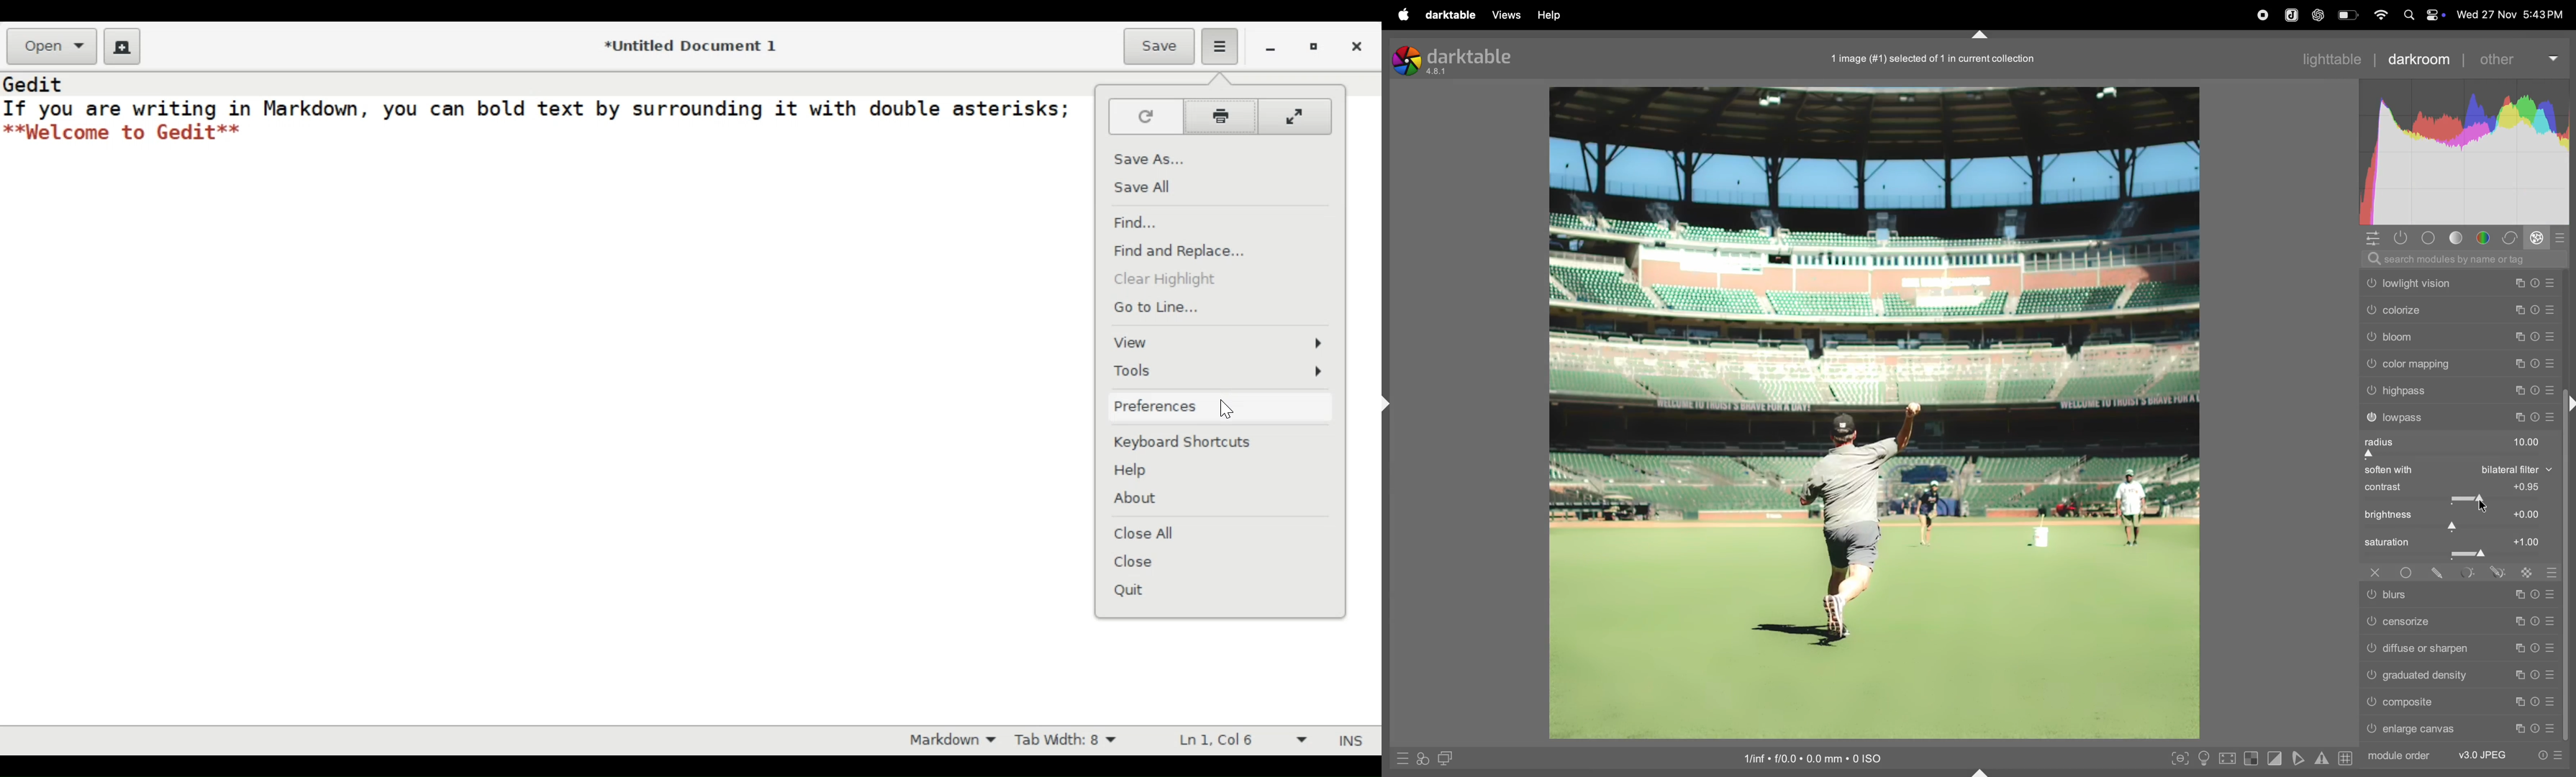 This screenshot has width=2576, height=784. What do you see at coordinates (2462, 702) in the screenshot?
I see `composite` at bounding box center [2462, 702].